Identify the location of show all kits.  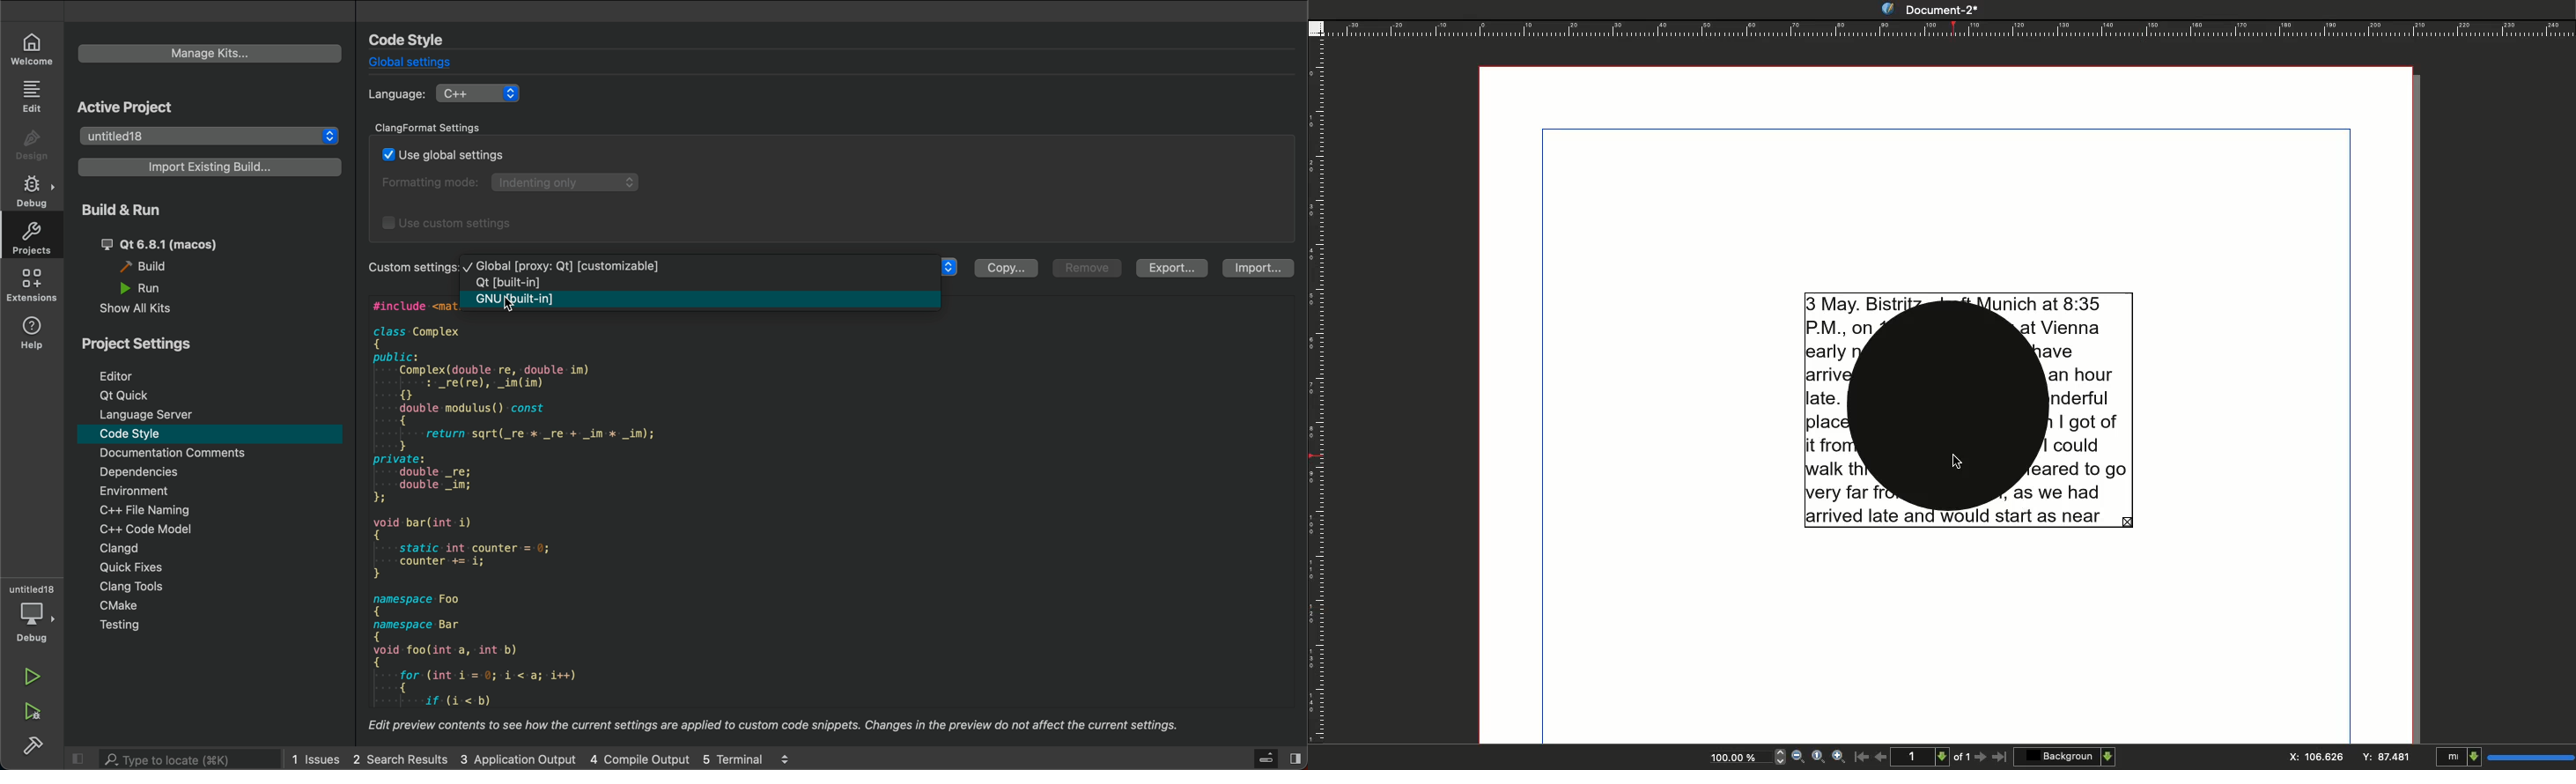
(144, 310).